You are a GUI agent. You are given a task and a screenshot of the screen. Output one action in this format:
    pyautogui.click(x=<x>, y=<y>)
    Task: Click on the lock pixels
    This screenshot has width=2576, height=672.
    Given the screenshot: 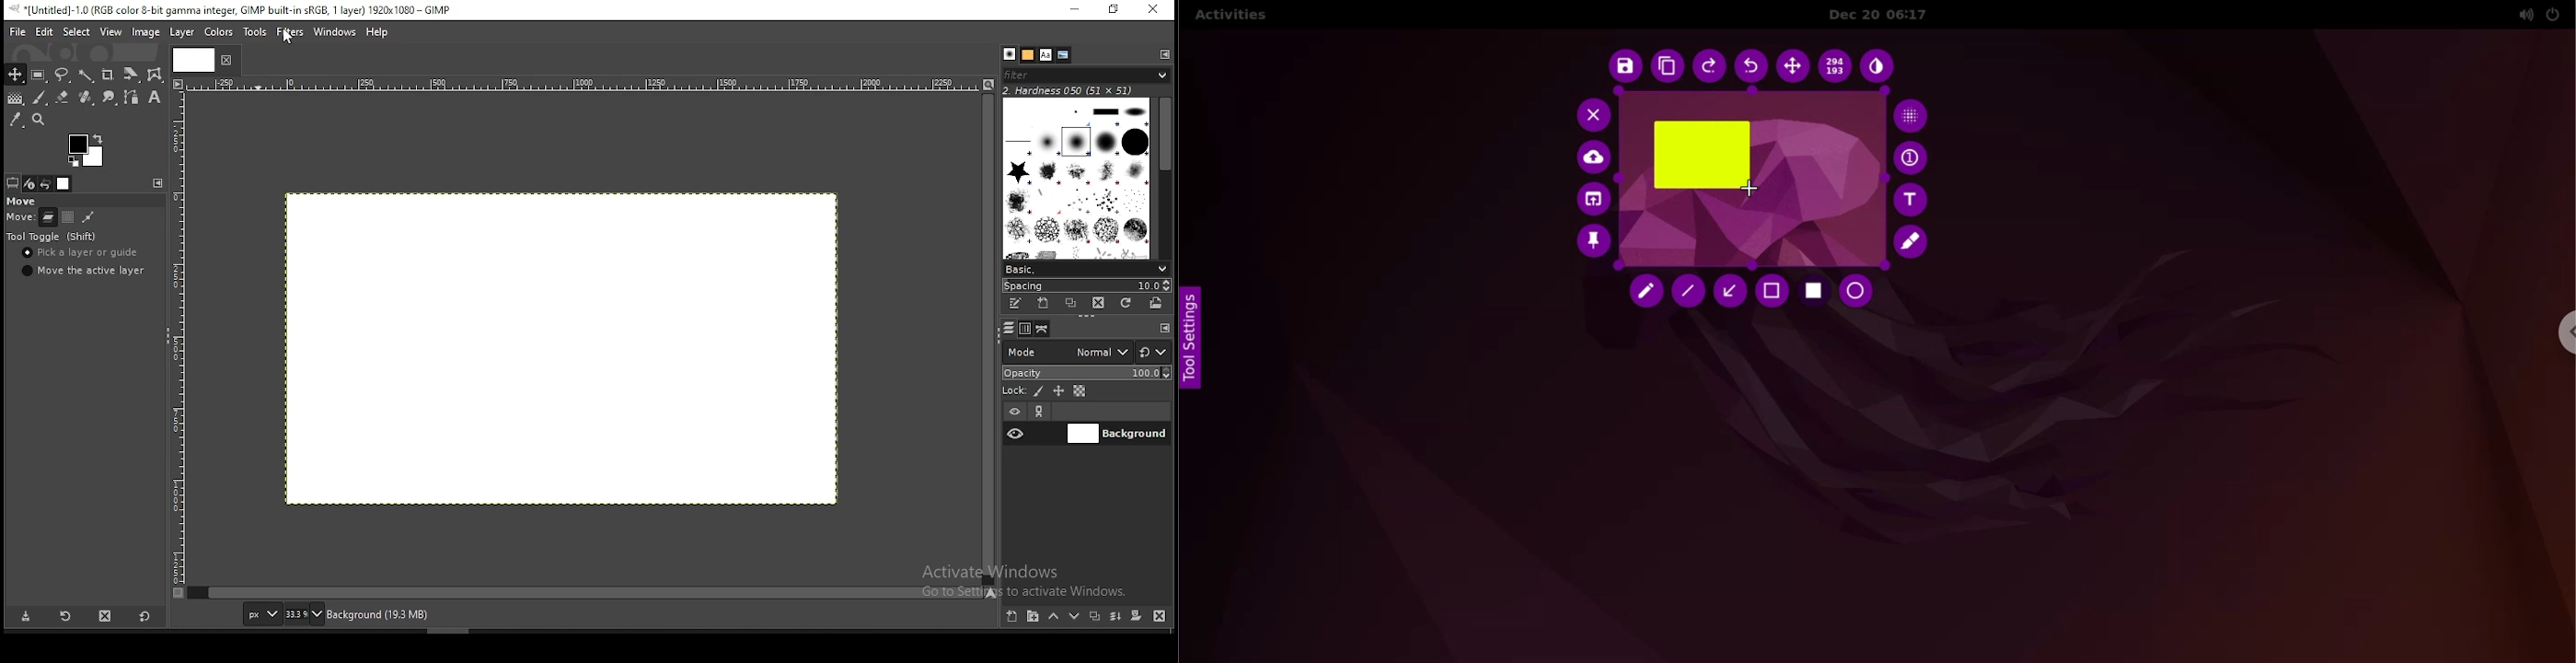 What is the action you would take?
    pyautogui.click(x=1038, y=391)
    